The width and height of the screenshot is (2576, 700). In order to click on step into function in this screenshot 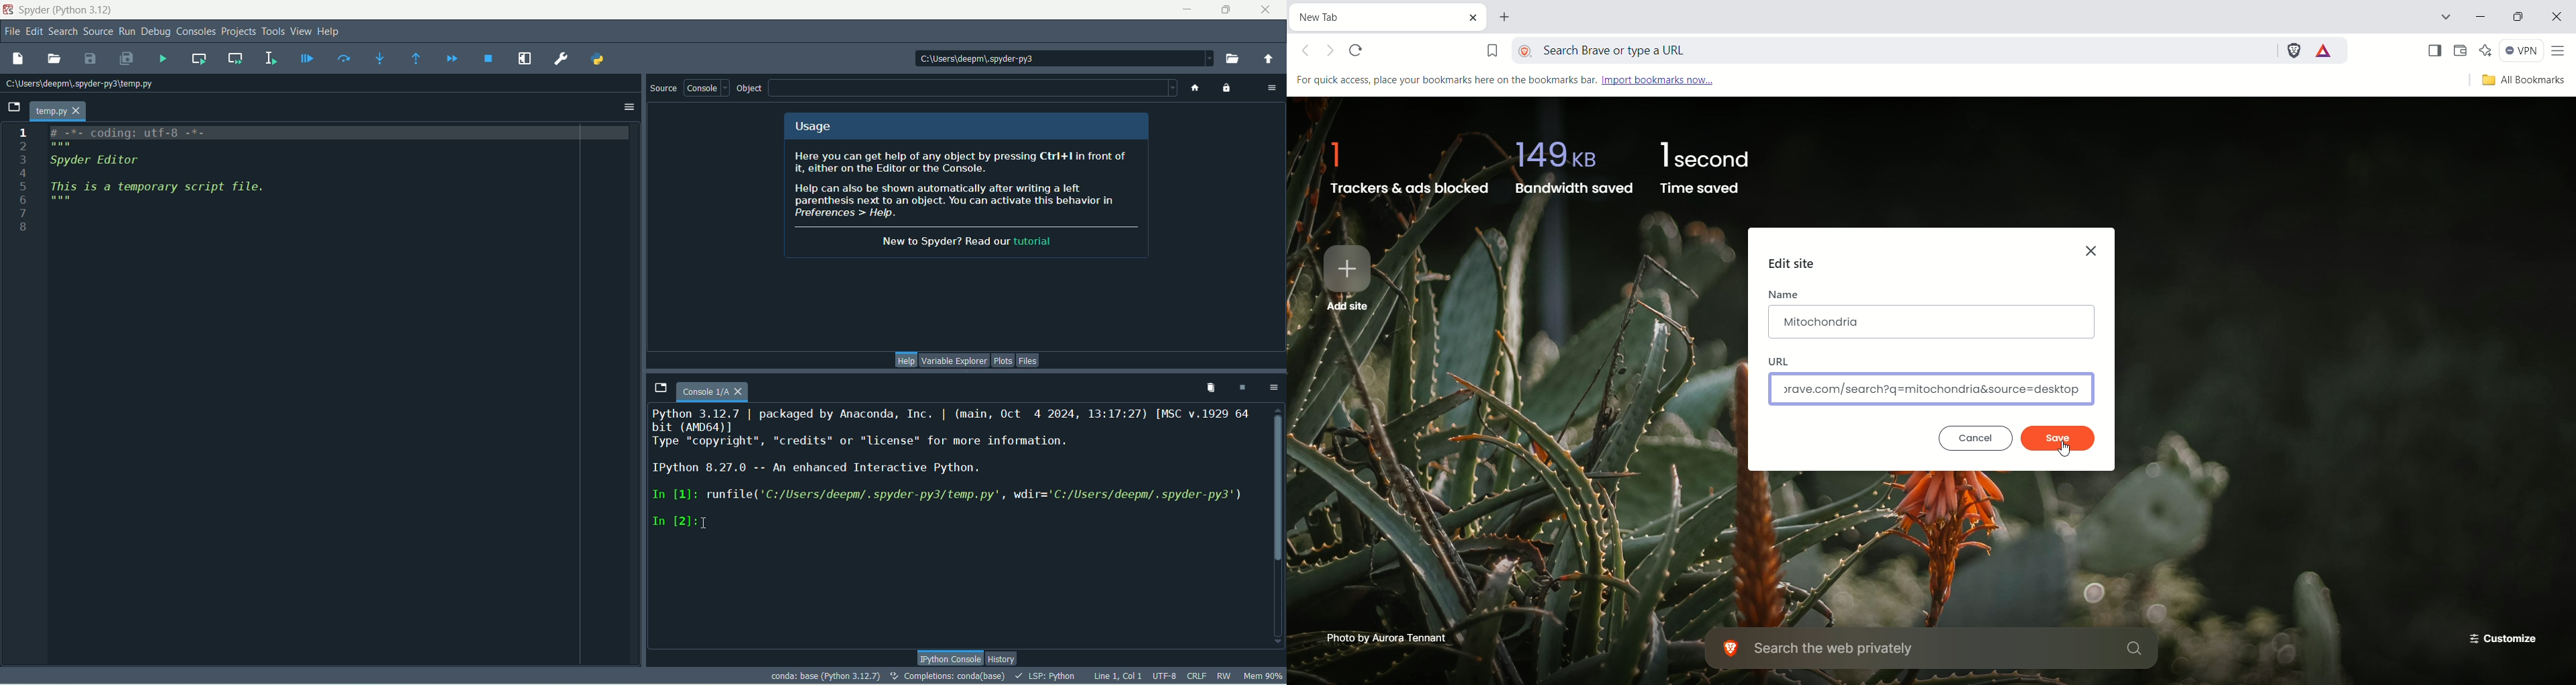, I will do `click(380, 58)`.